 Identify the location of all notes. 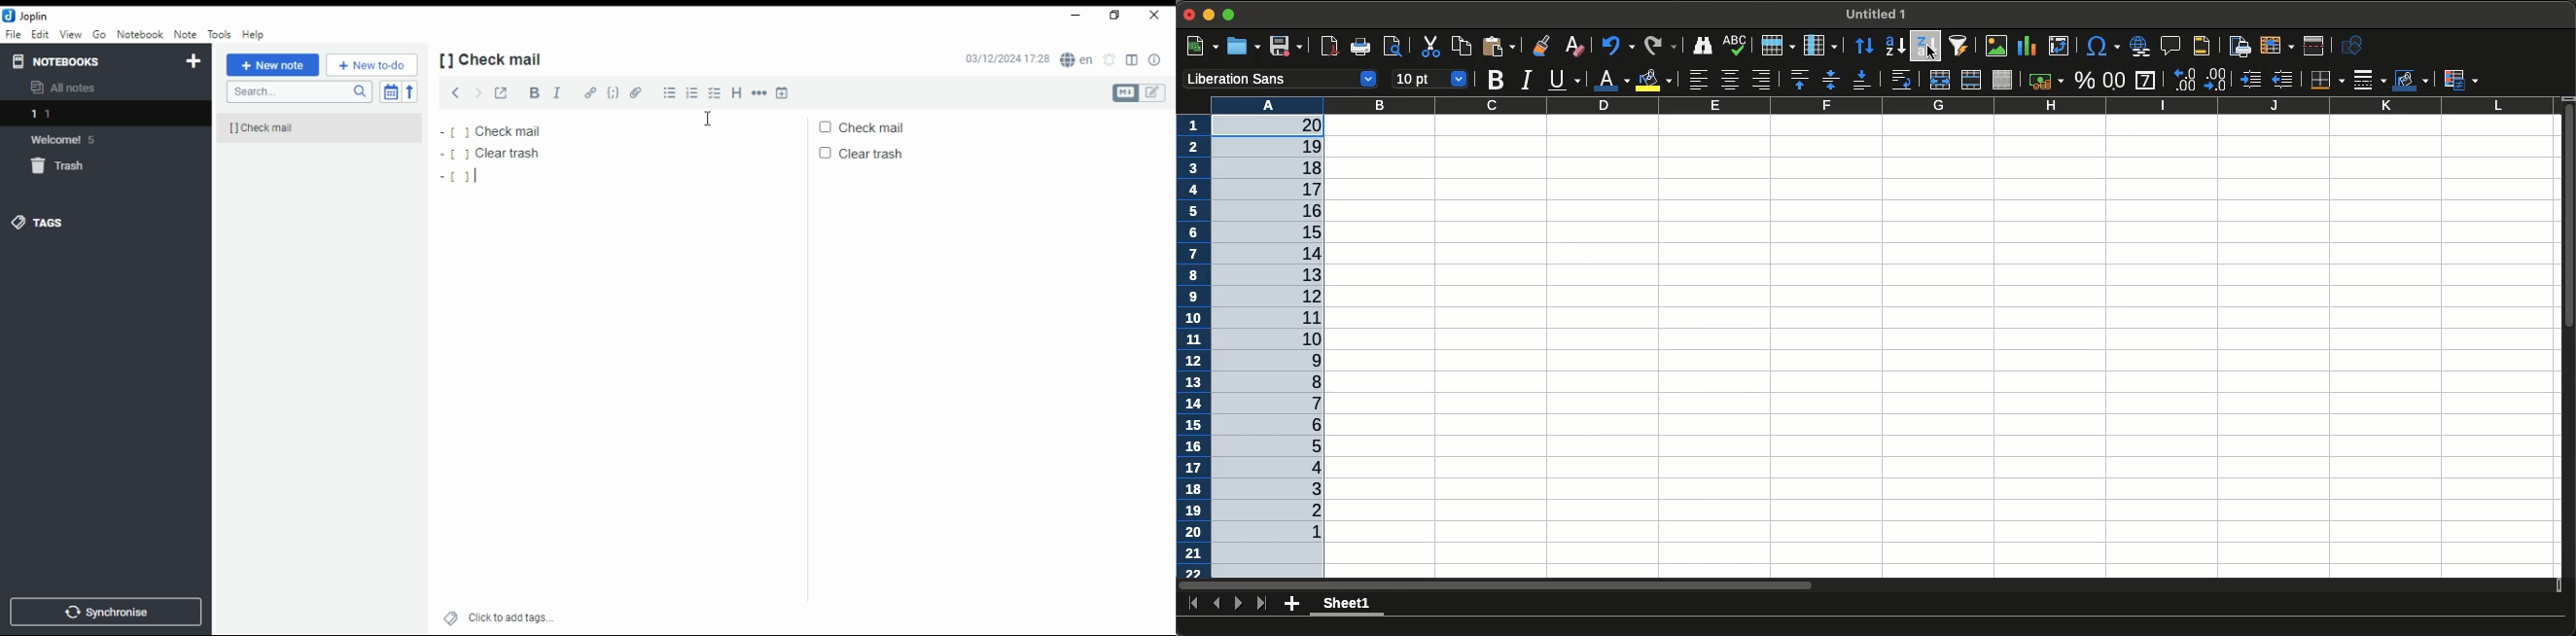
(65, 87).